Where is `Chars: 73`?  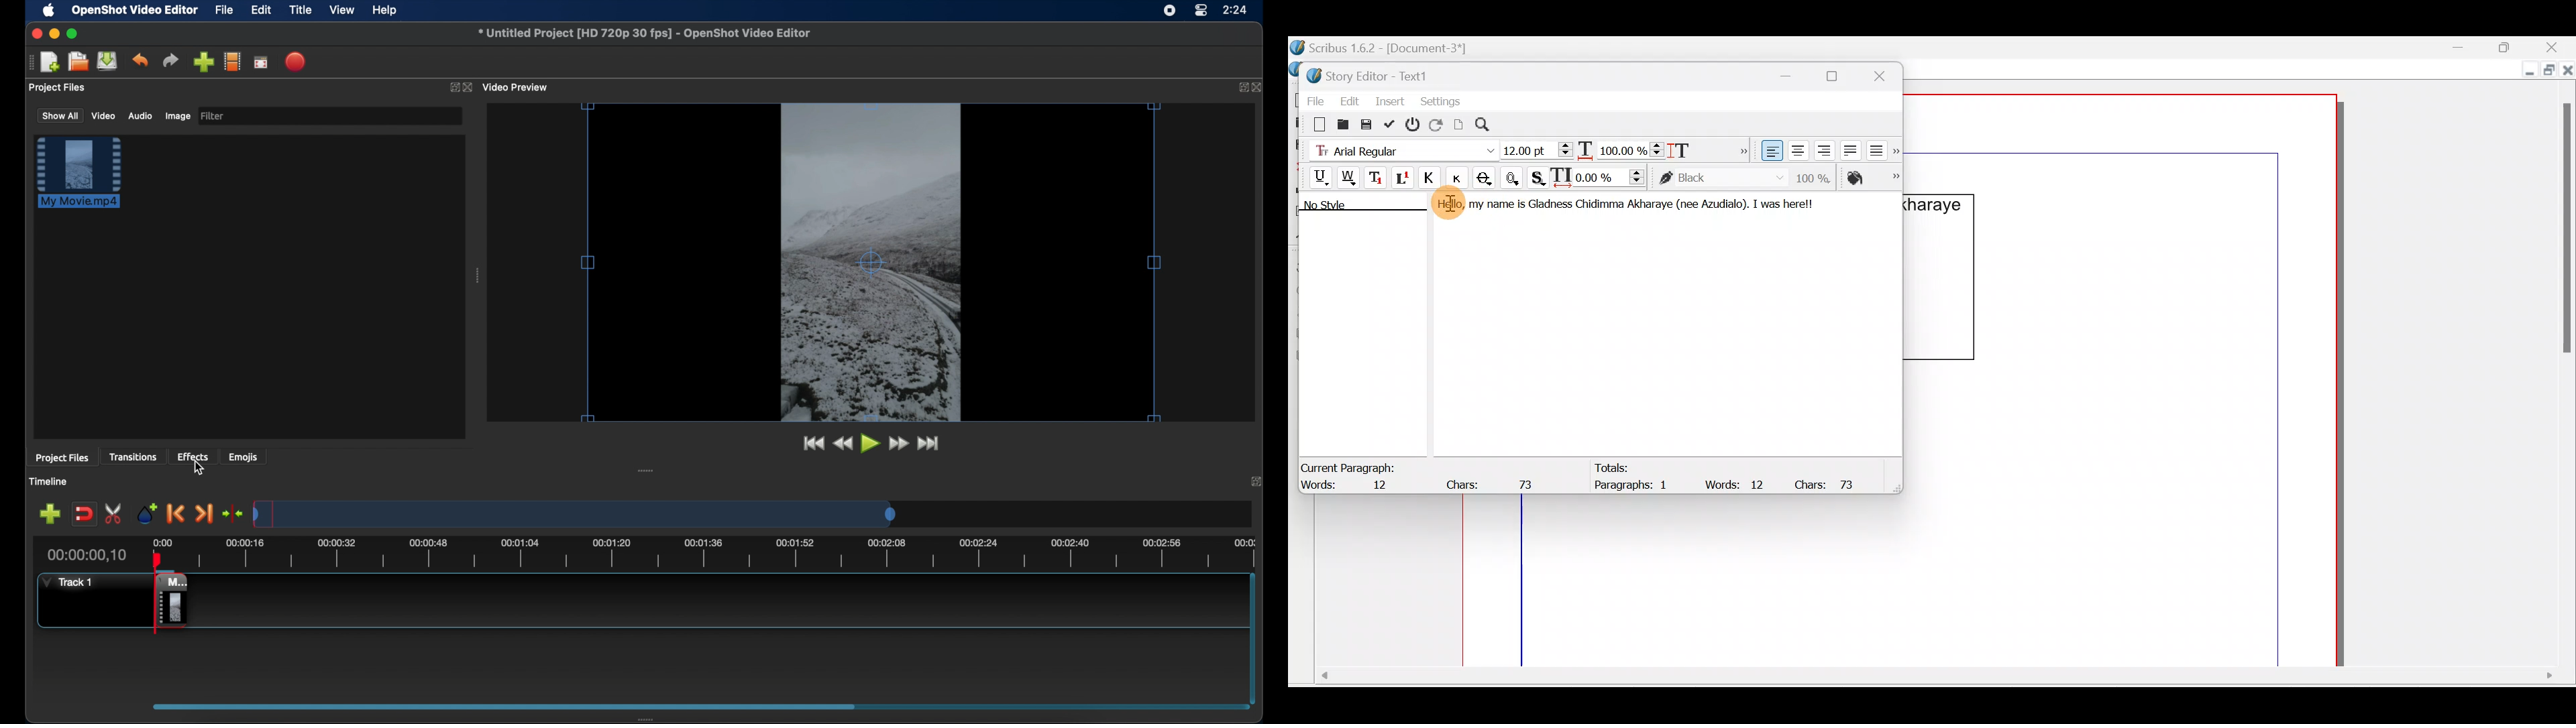 Chars: 73 is located at coordinates (1493, 481).